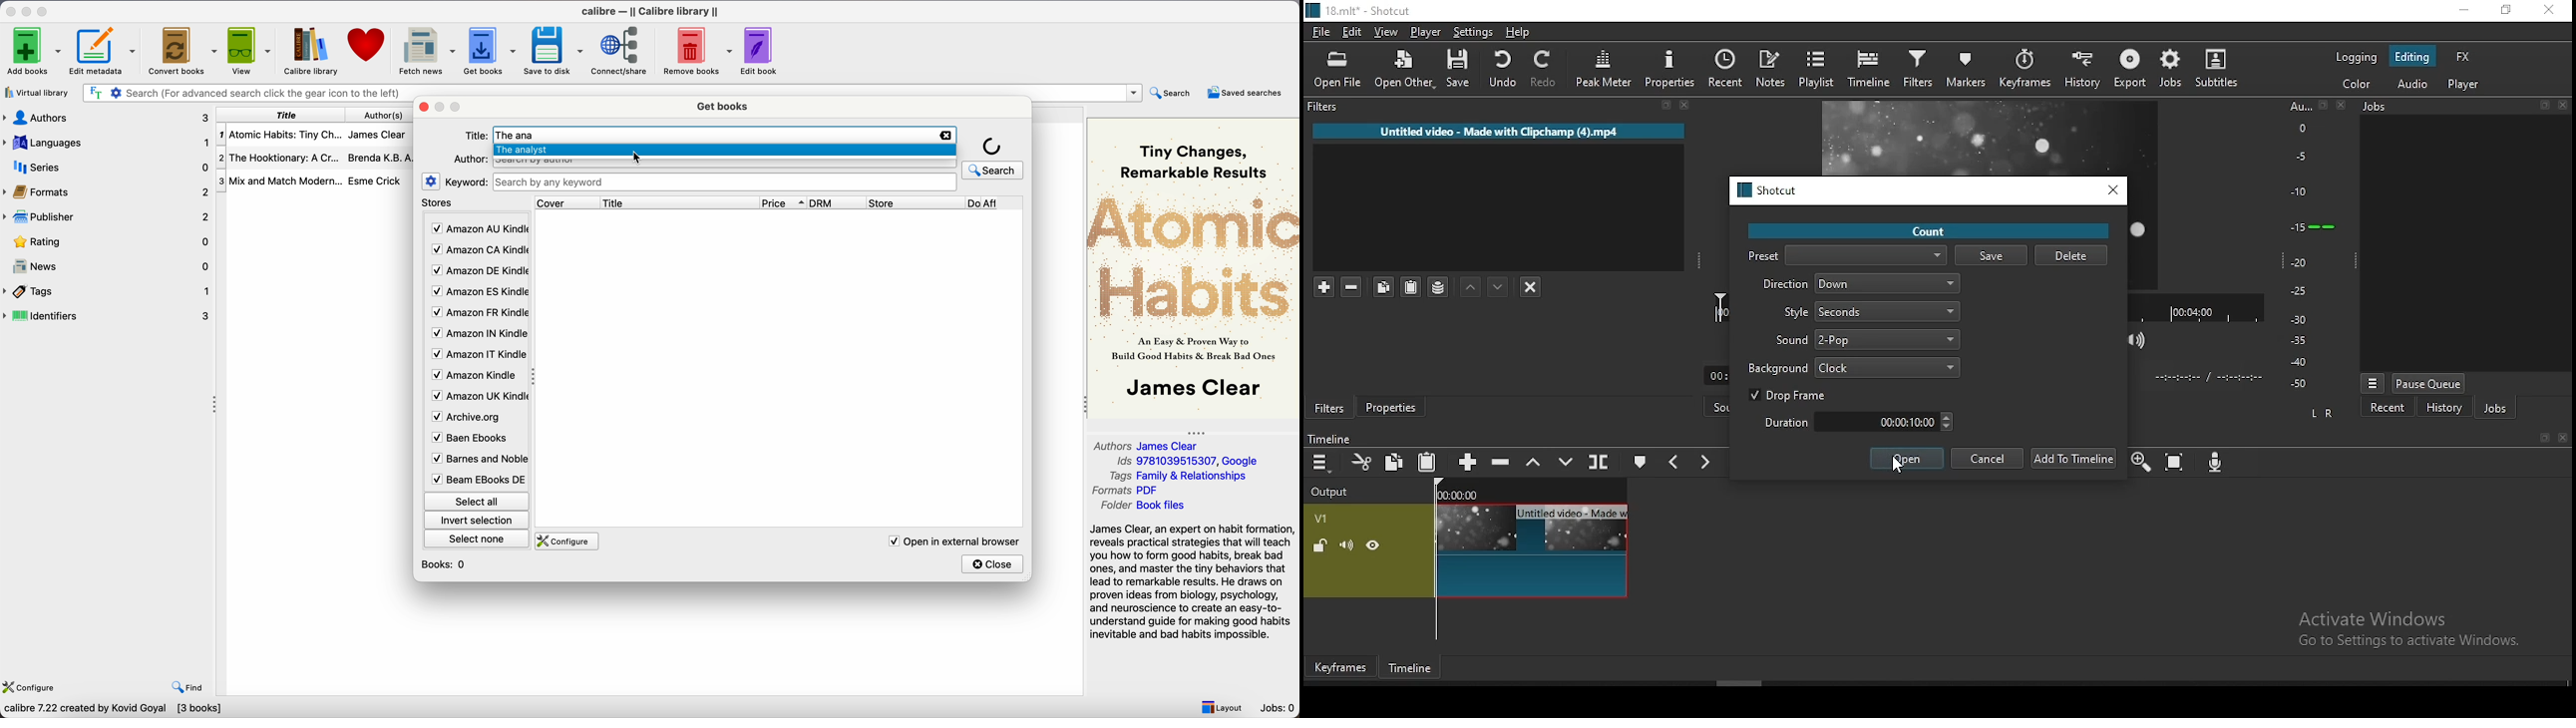 The image size is (2576, 728). What do you see at coordinates (2356, 58) in the screenshot?
I see `logging` at bounding box center [2356, 58].